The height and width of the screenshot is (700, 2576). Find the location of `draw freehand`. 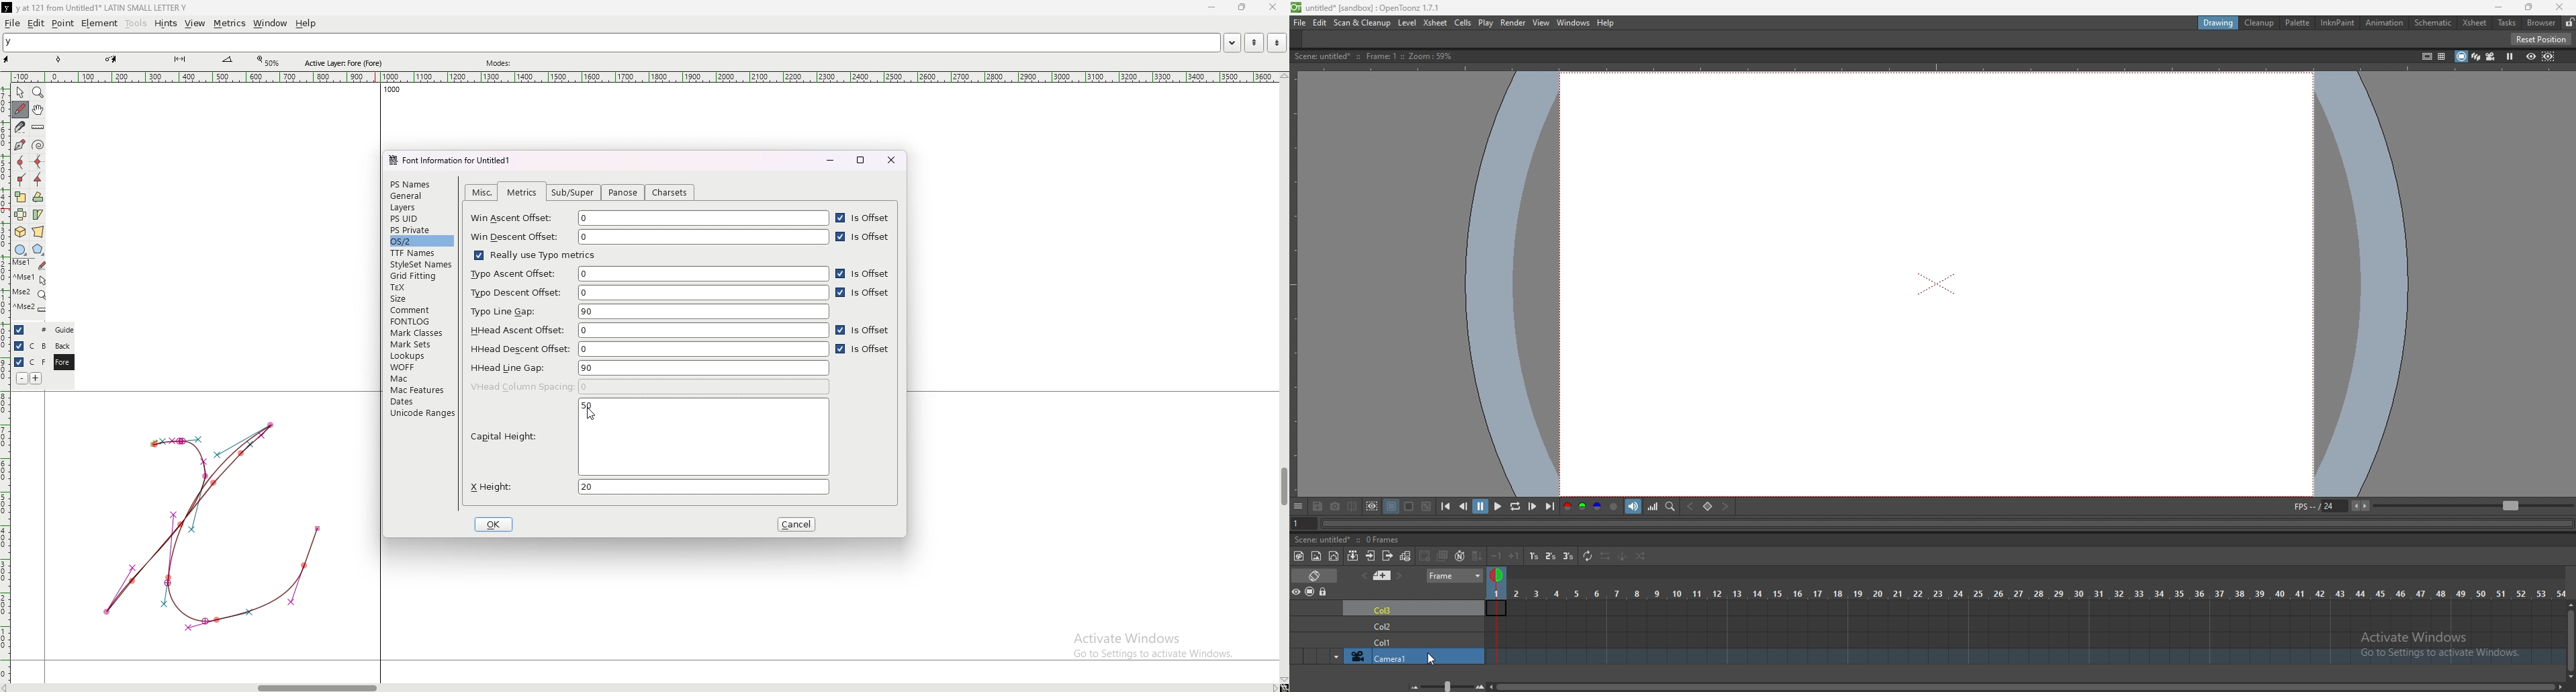

draw freehand is located at coordinates (20, 110).